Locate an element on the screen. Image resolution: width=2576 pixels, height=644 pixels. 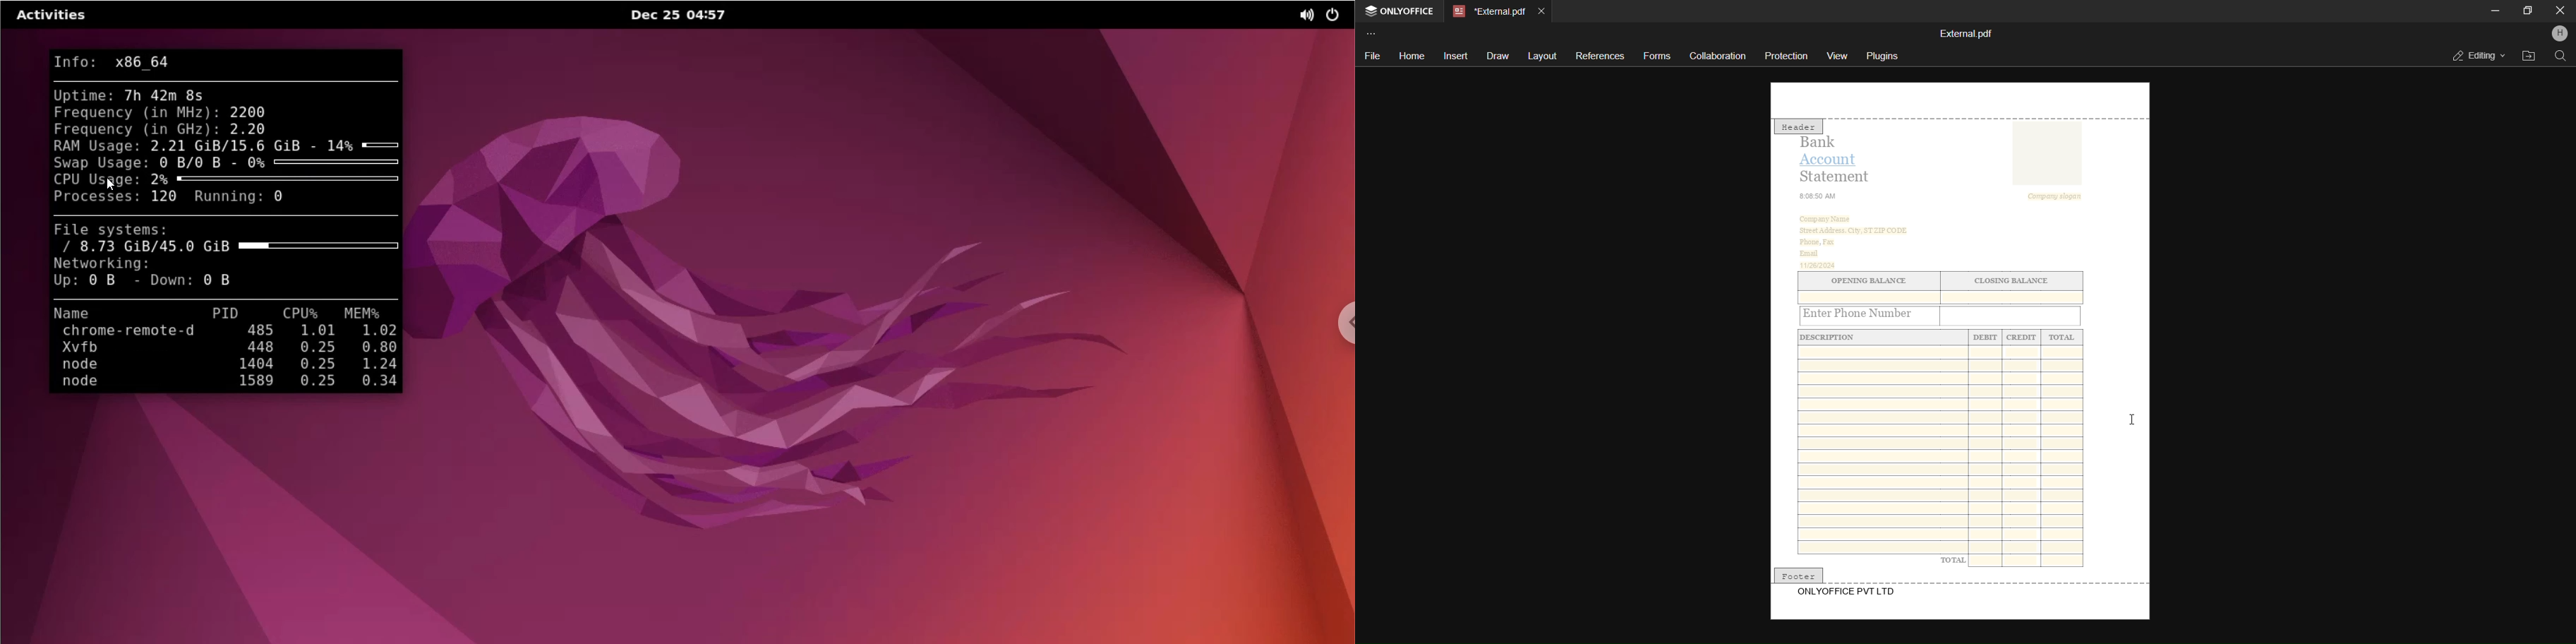
file is located at coordinates (1370, 57).